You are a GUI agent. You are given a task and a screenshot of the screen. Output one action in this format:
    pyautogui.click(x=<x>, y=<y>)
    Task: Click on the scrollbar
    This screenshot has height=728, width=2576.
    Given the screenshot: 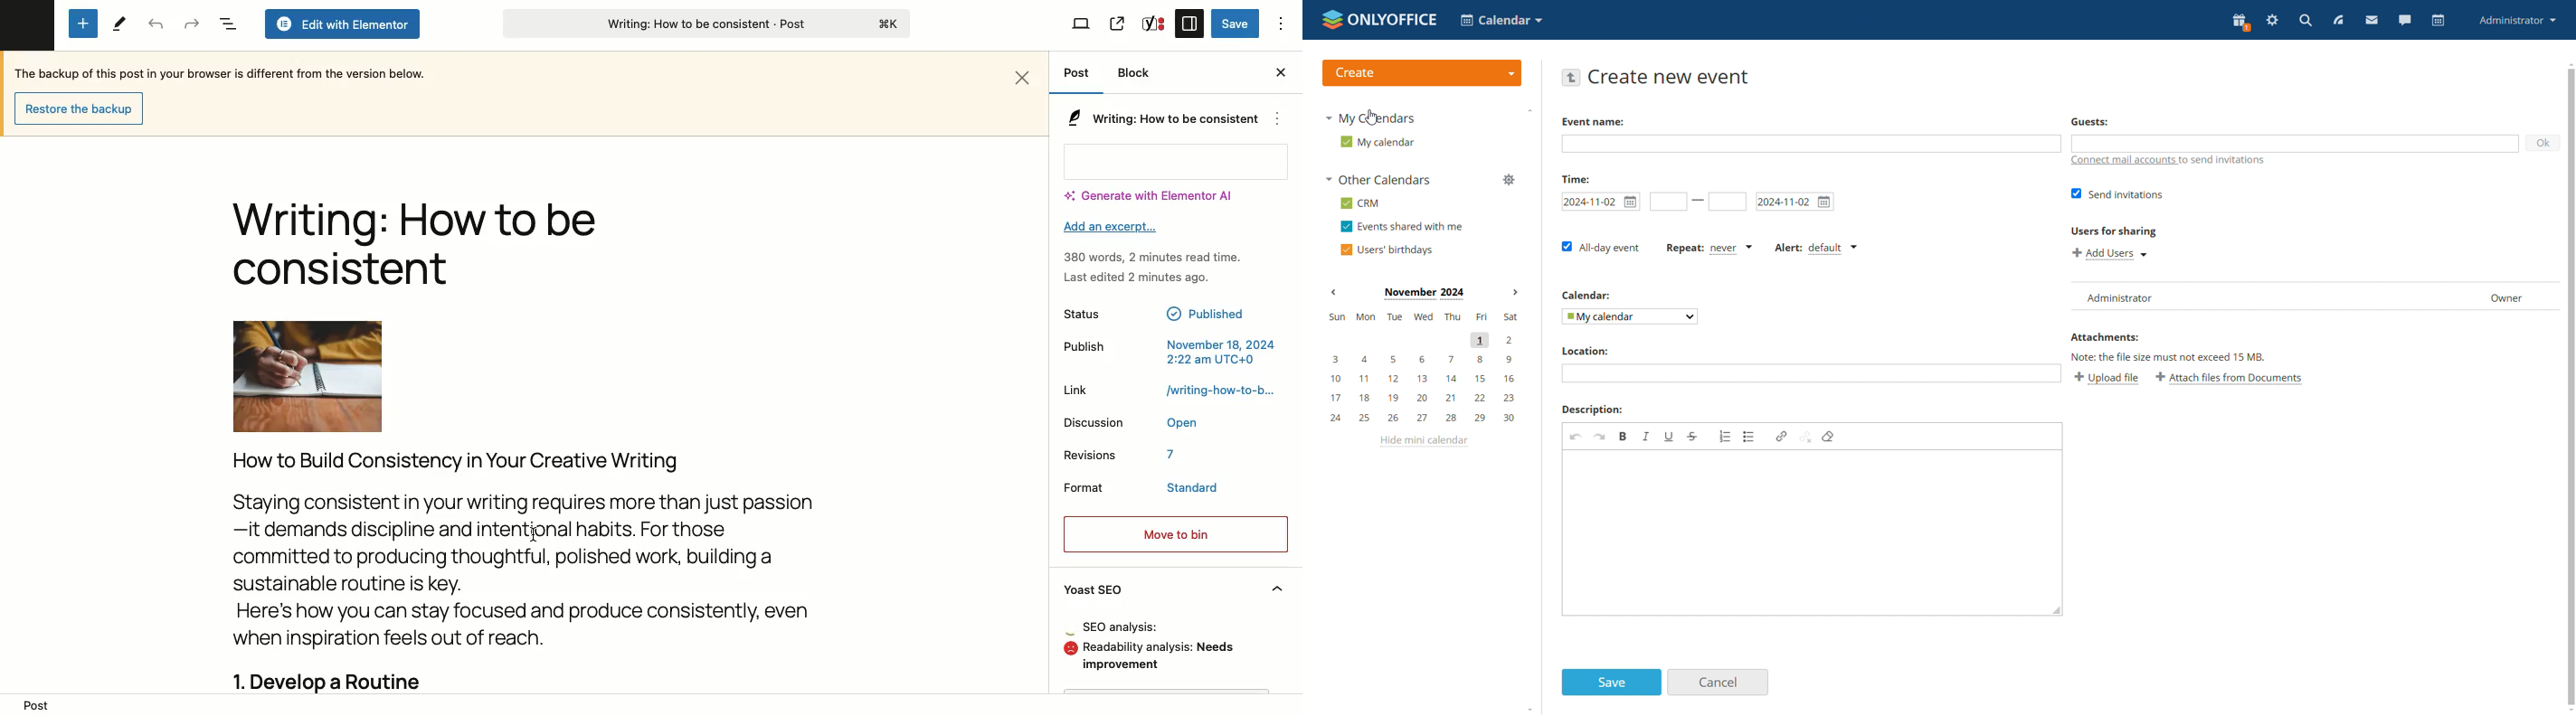 What is the action you would take?
    pyautogui.click(x=2572, y=387)
    